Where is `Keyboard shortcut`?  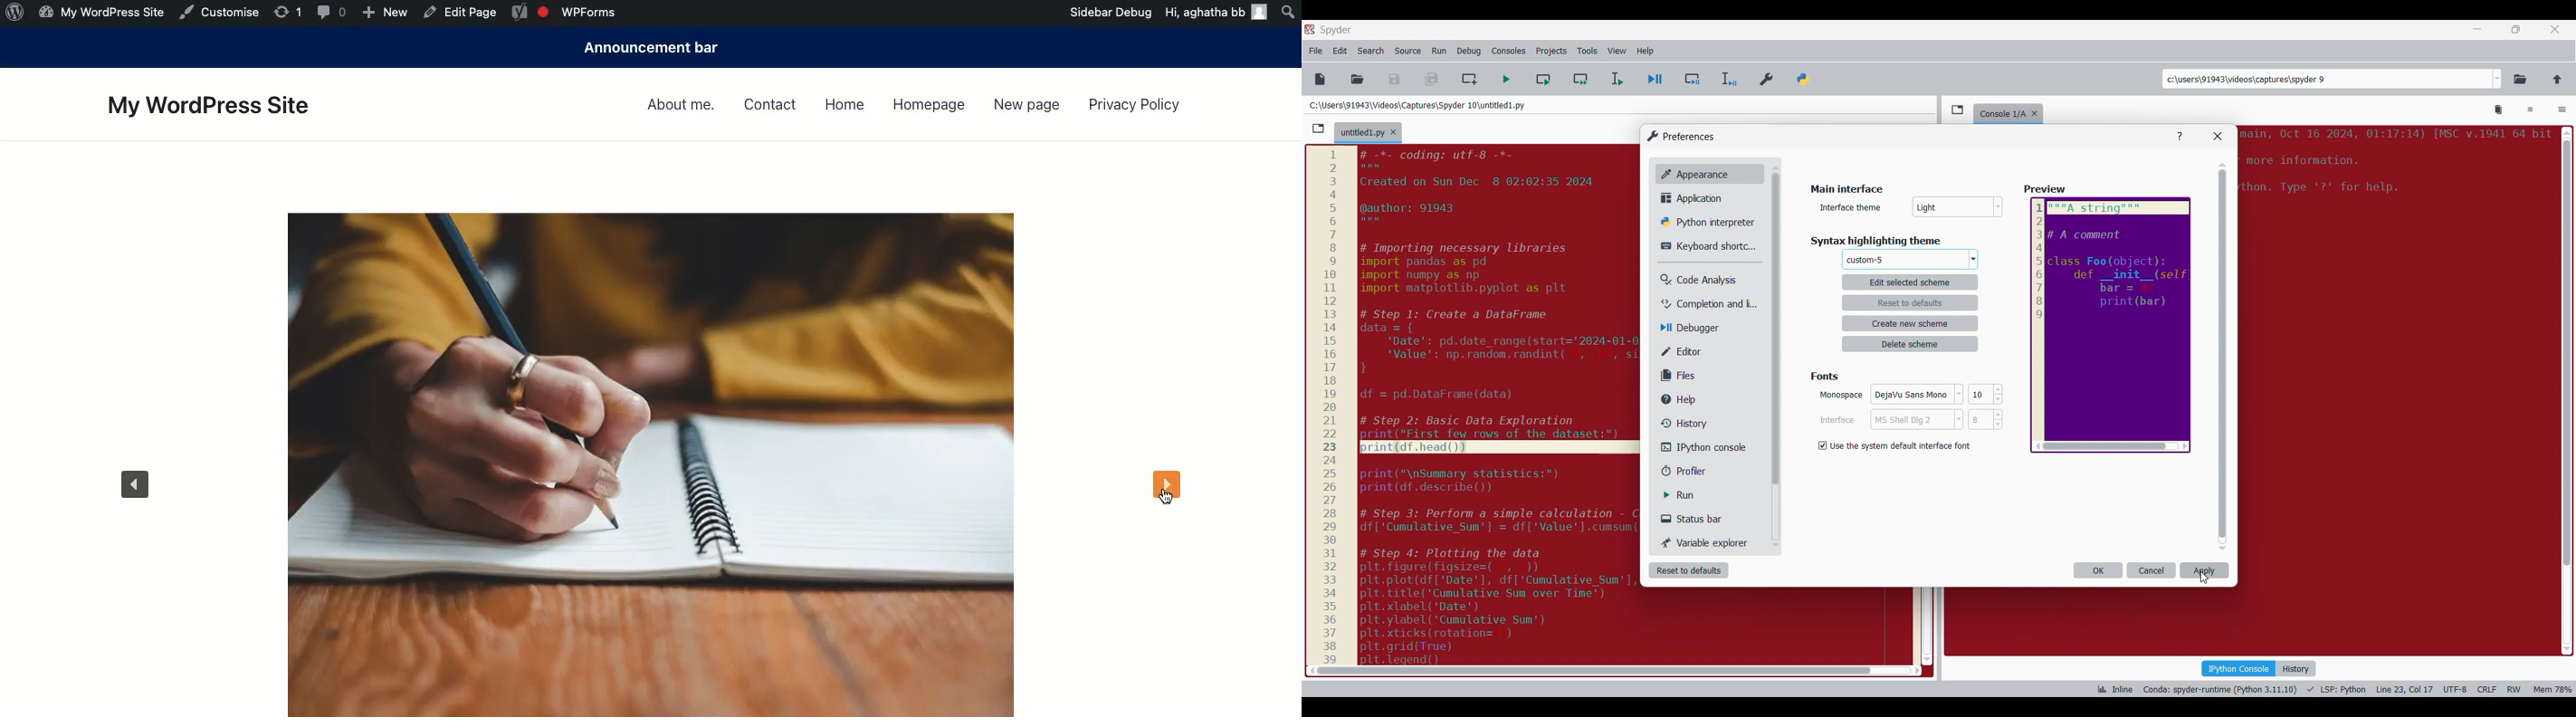
Keyboard shortcut is located at coordinates (1703, 246).